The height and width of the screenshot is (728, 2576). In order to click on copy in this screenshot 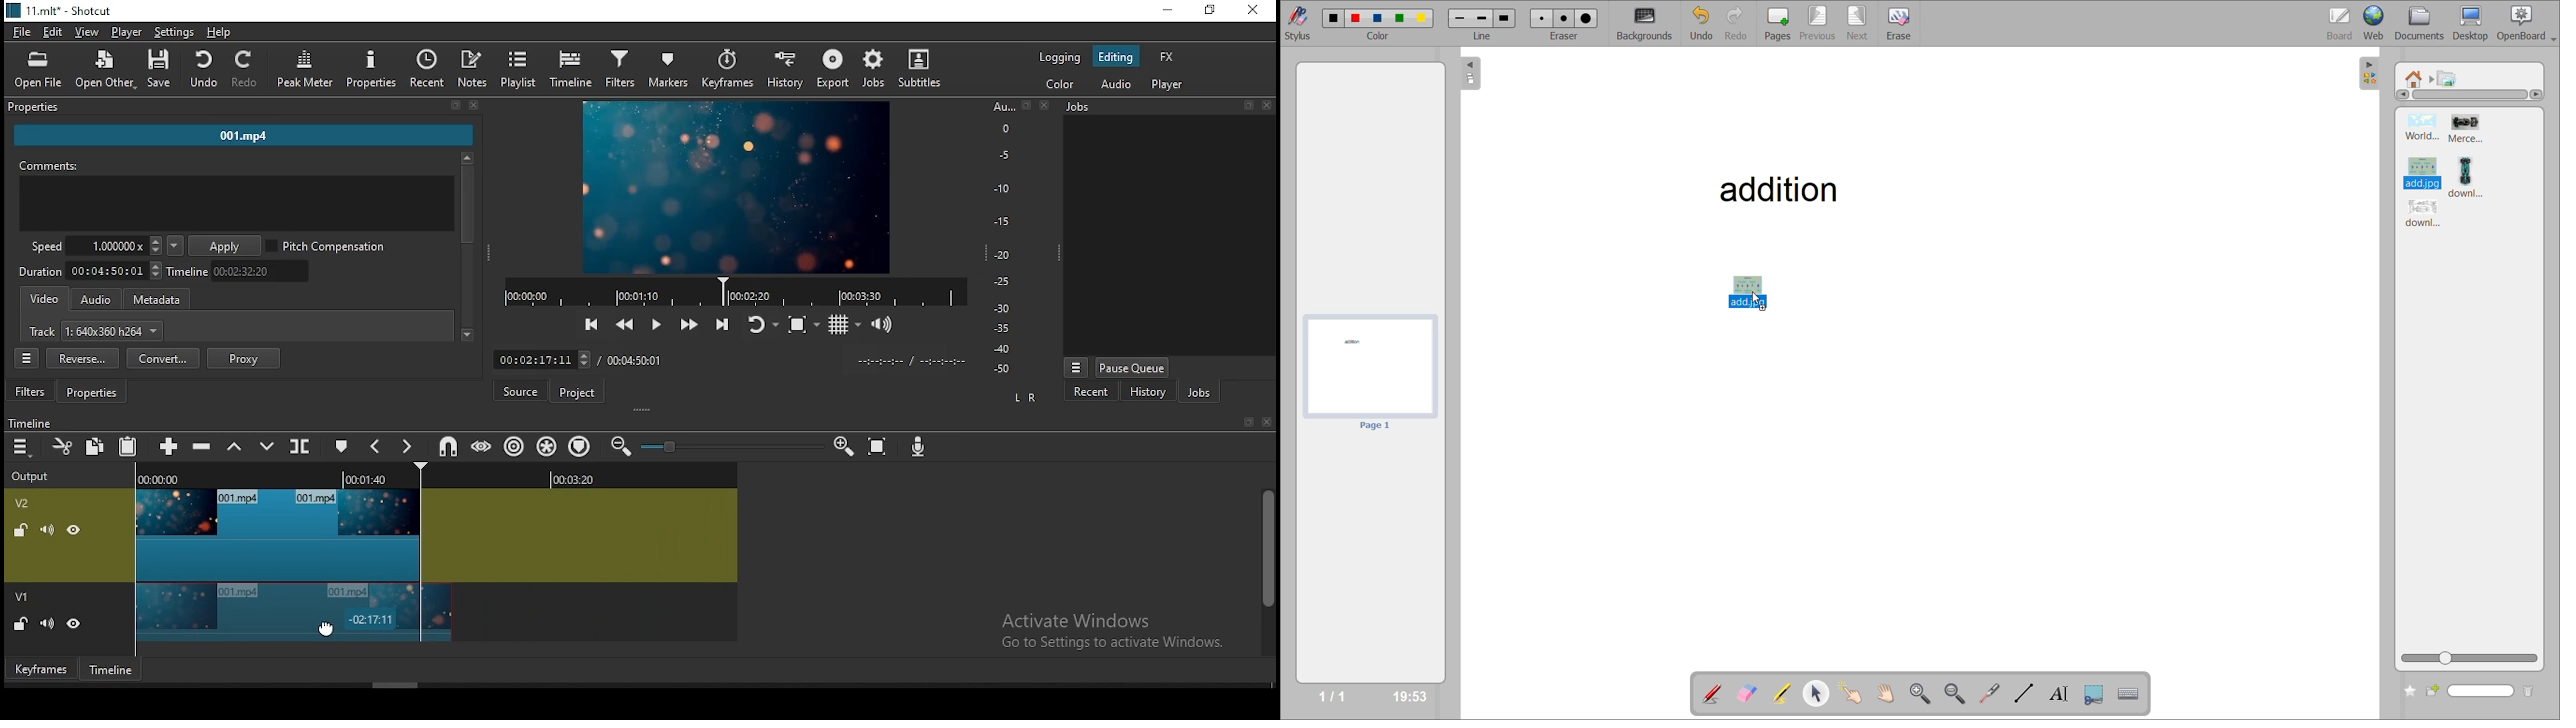, I will do `click(95, 447)`.